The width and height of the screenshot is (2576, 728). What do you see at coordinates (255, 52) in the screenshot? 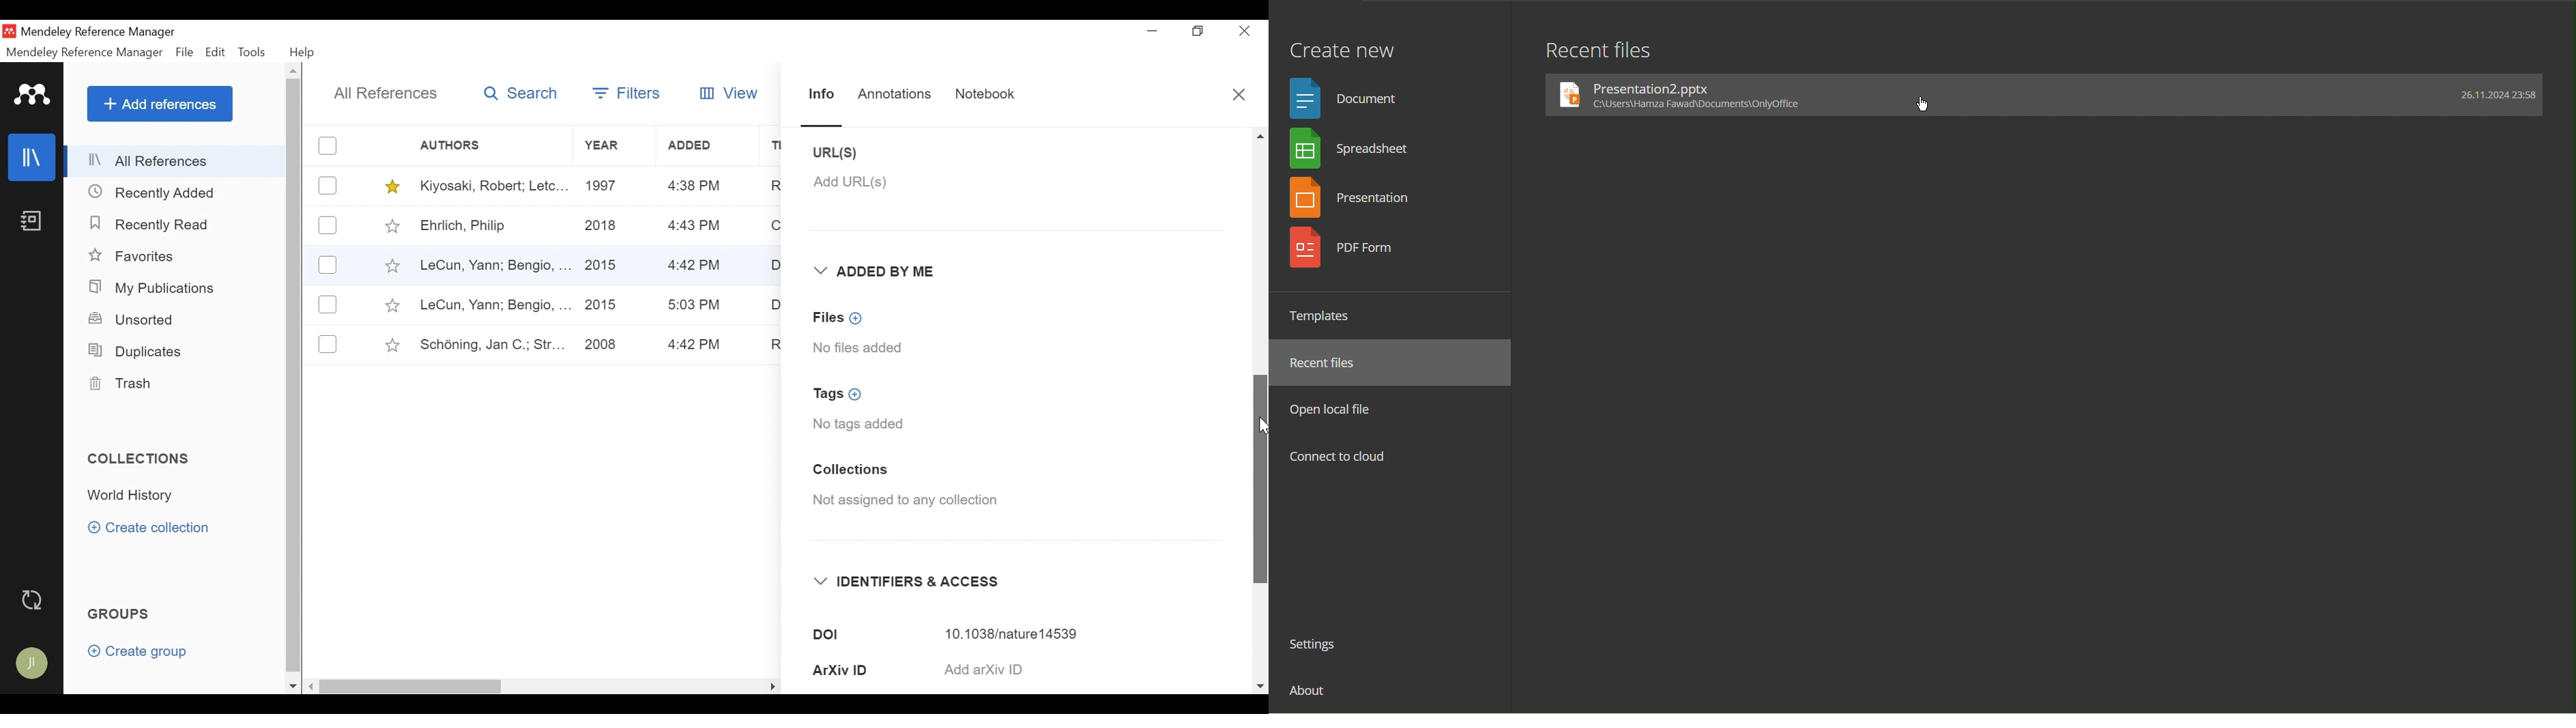
I see `Tools` at bounding box center [255, 52].